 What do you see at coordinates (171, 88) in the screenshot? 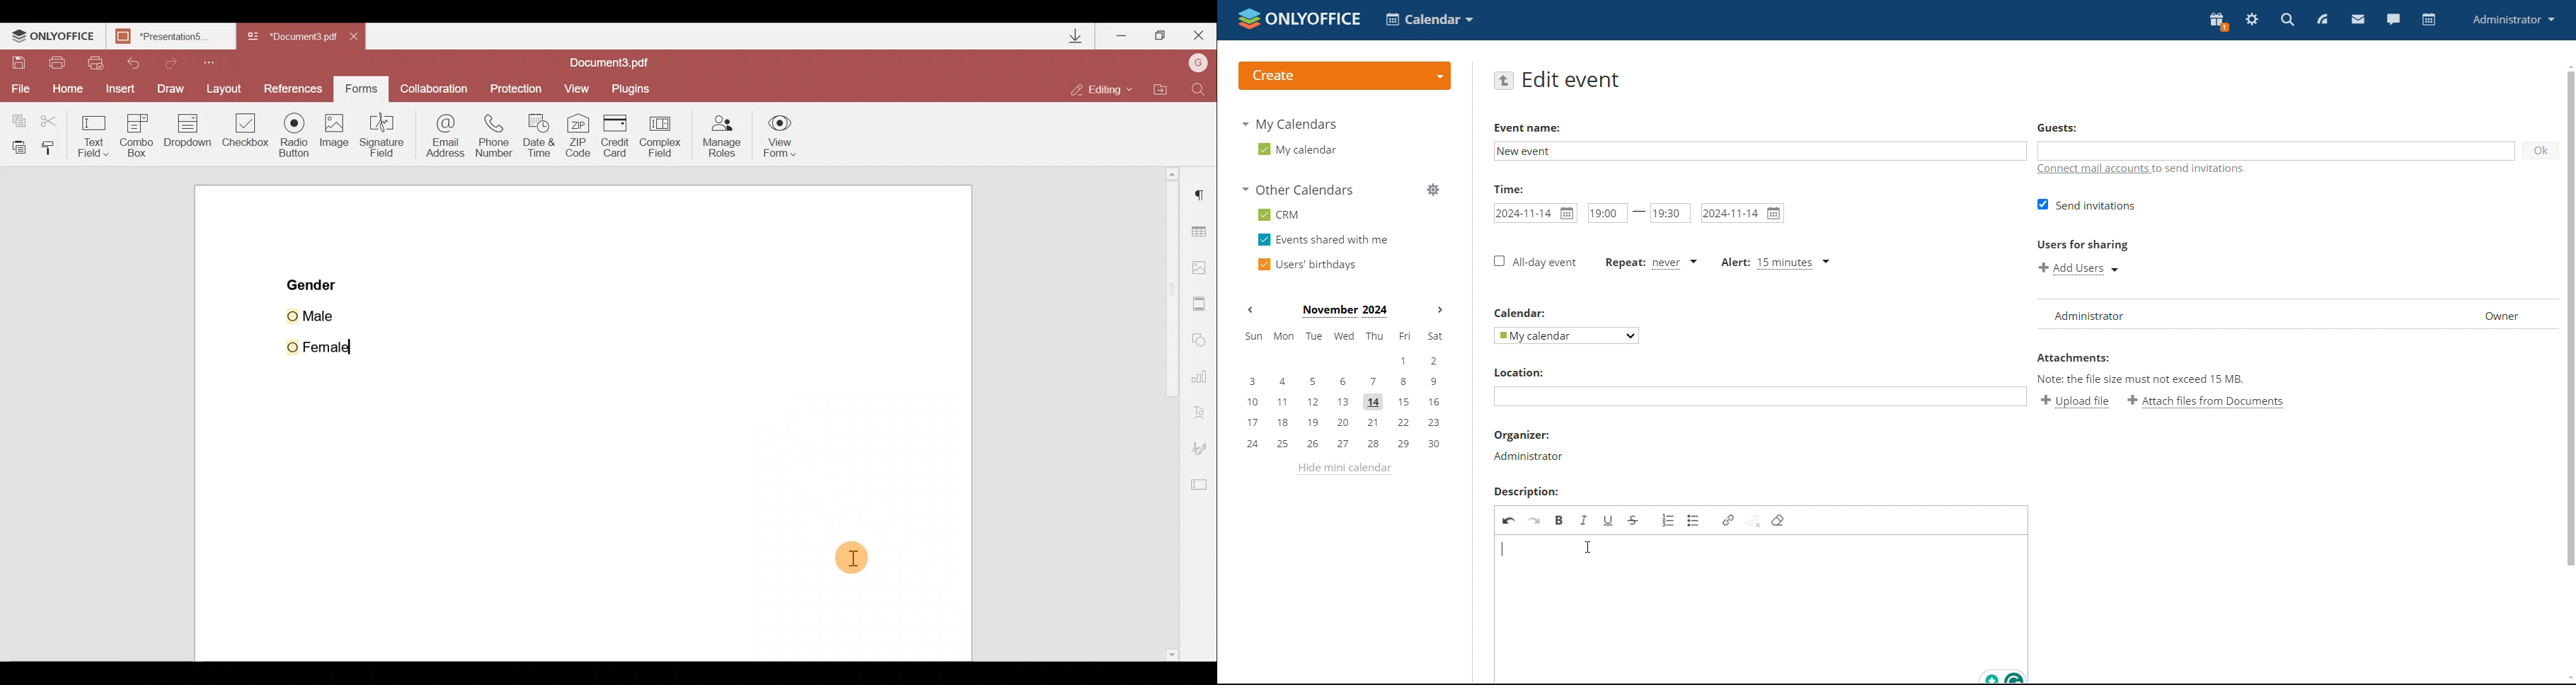
I see `Draw` at bounding box center [171, 88].